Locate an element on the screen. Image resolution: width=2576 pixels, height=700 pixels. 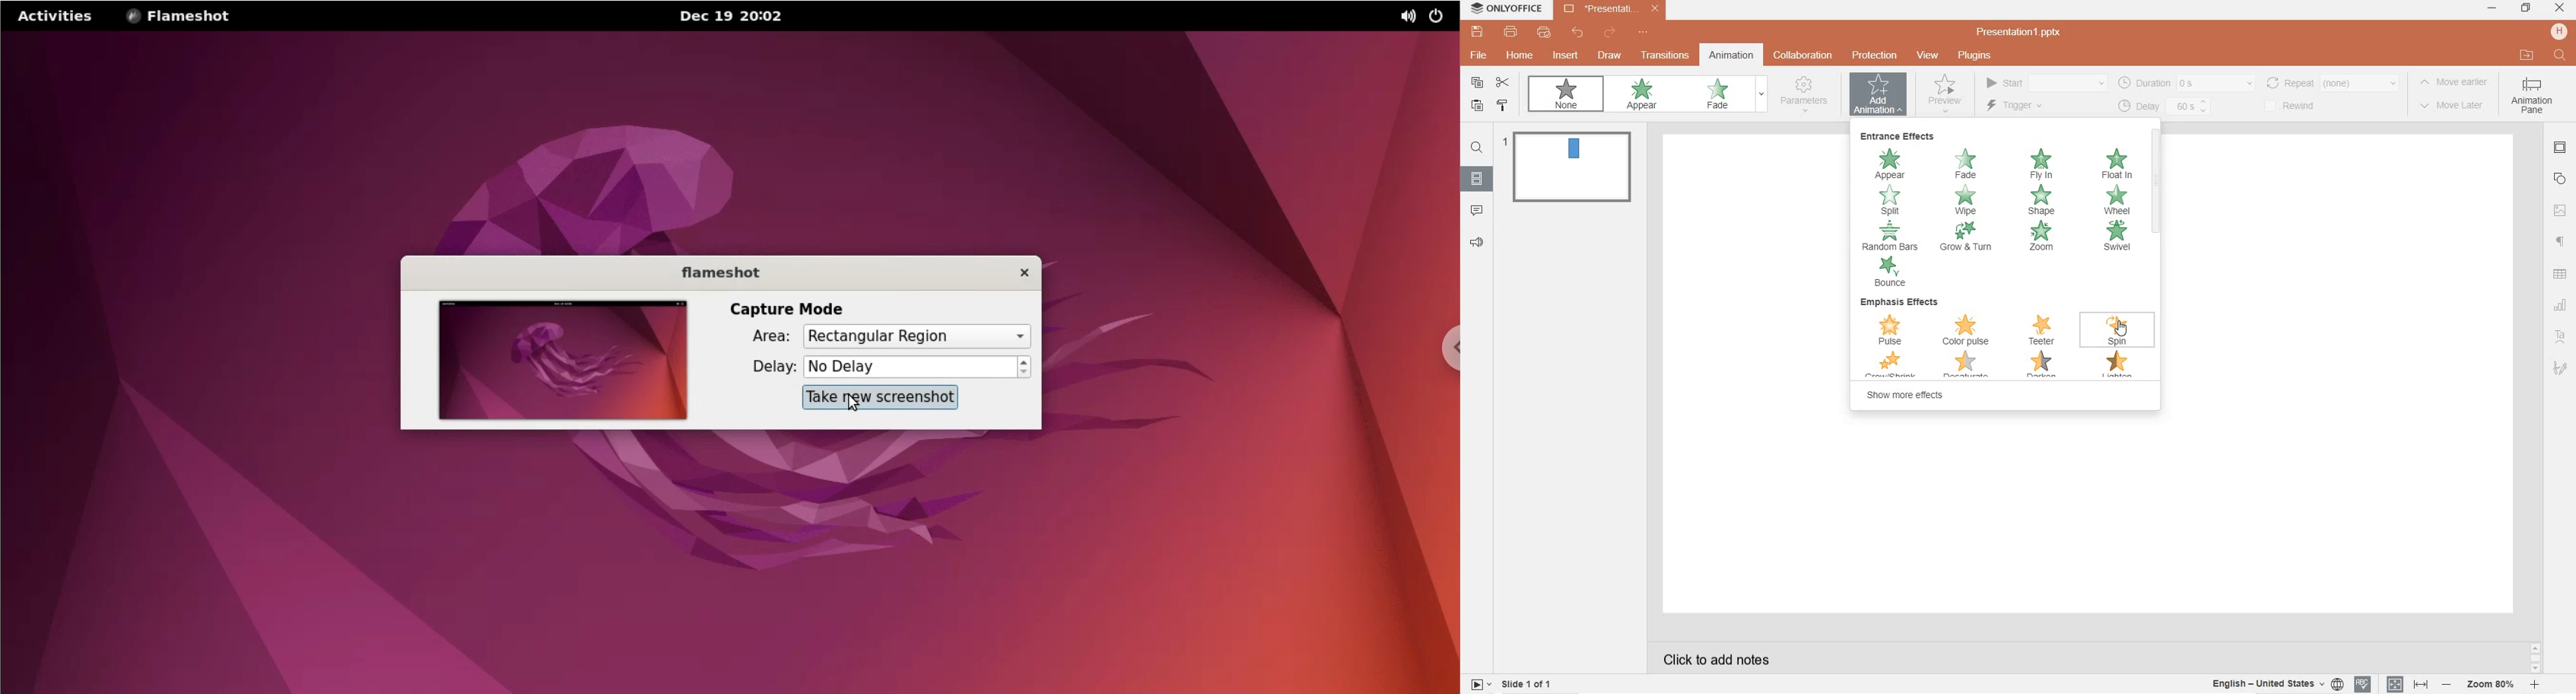
collaboration is located at coordinates (1804, 55).